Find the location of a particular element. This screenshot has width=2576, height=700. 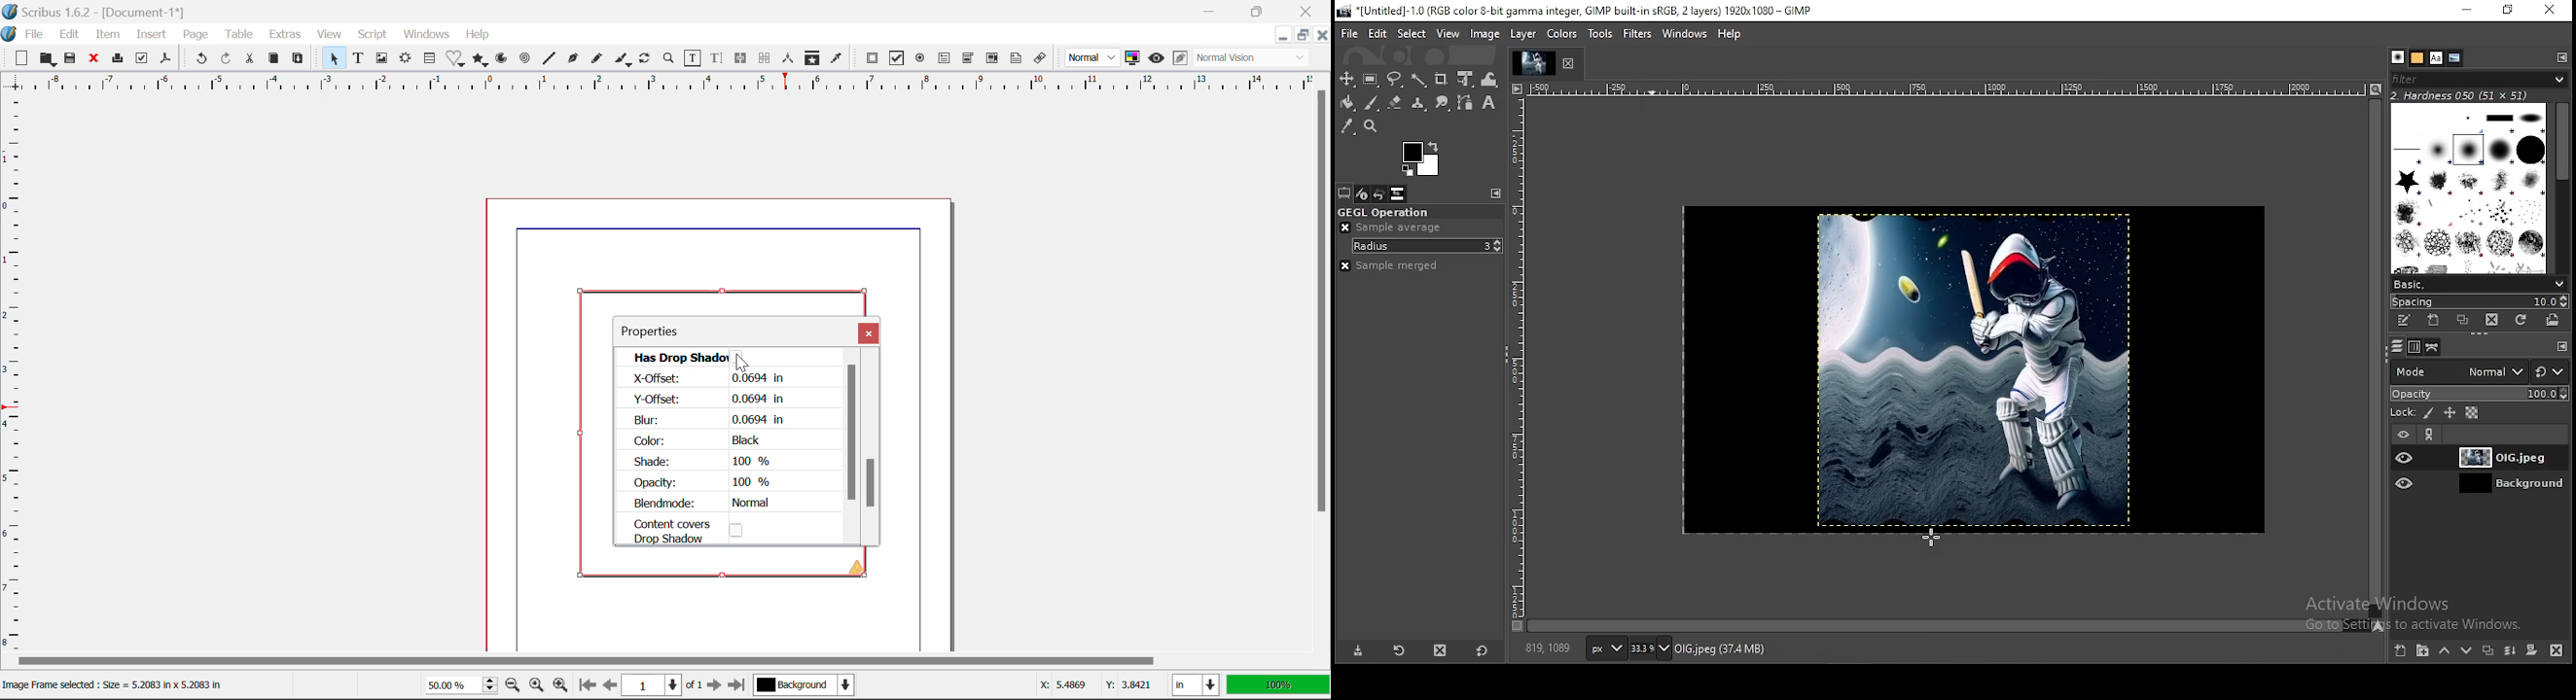

Copy Item Properties is located at coordinates (811, 58).